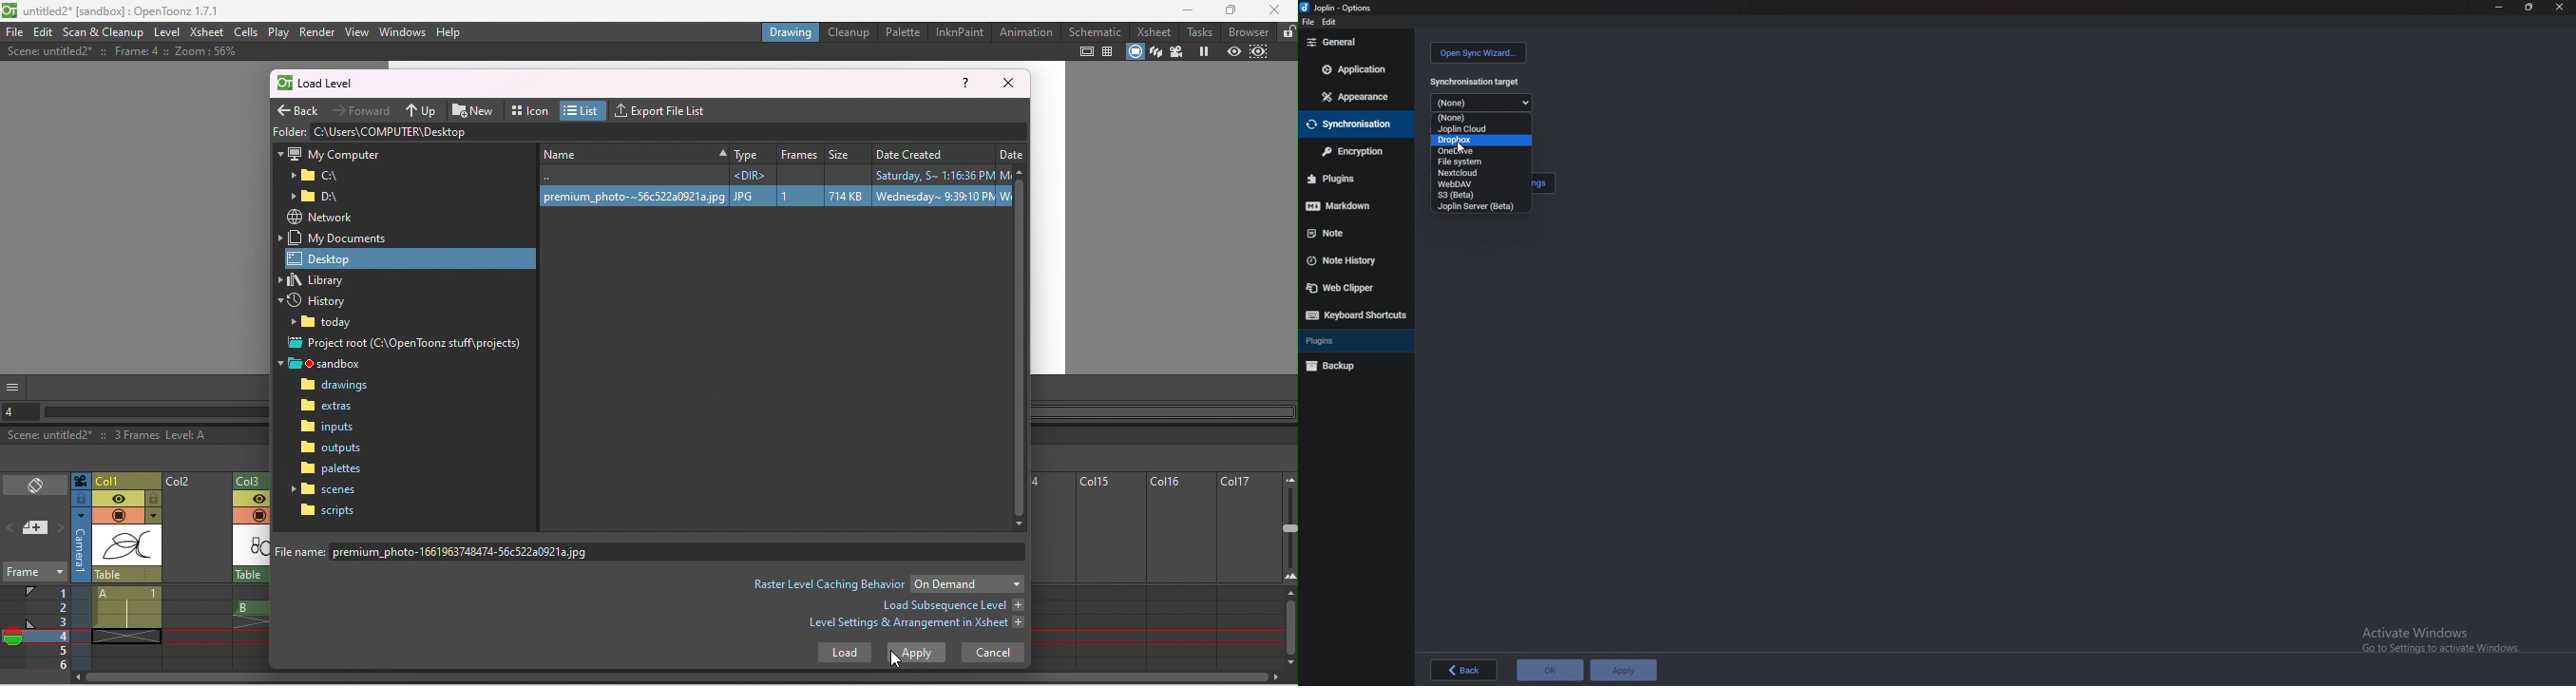 The width and height of the screenshot is (2576, 700). Describe the element at coordinates (896, 658) in the screenshot. I see `Cursor` at that location.